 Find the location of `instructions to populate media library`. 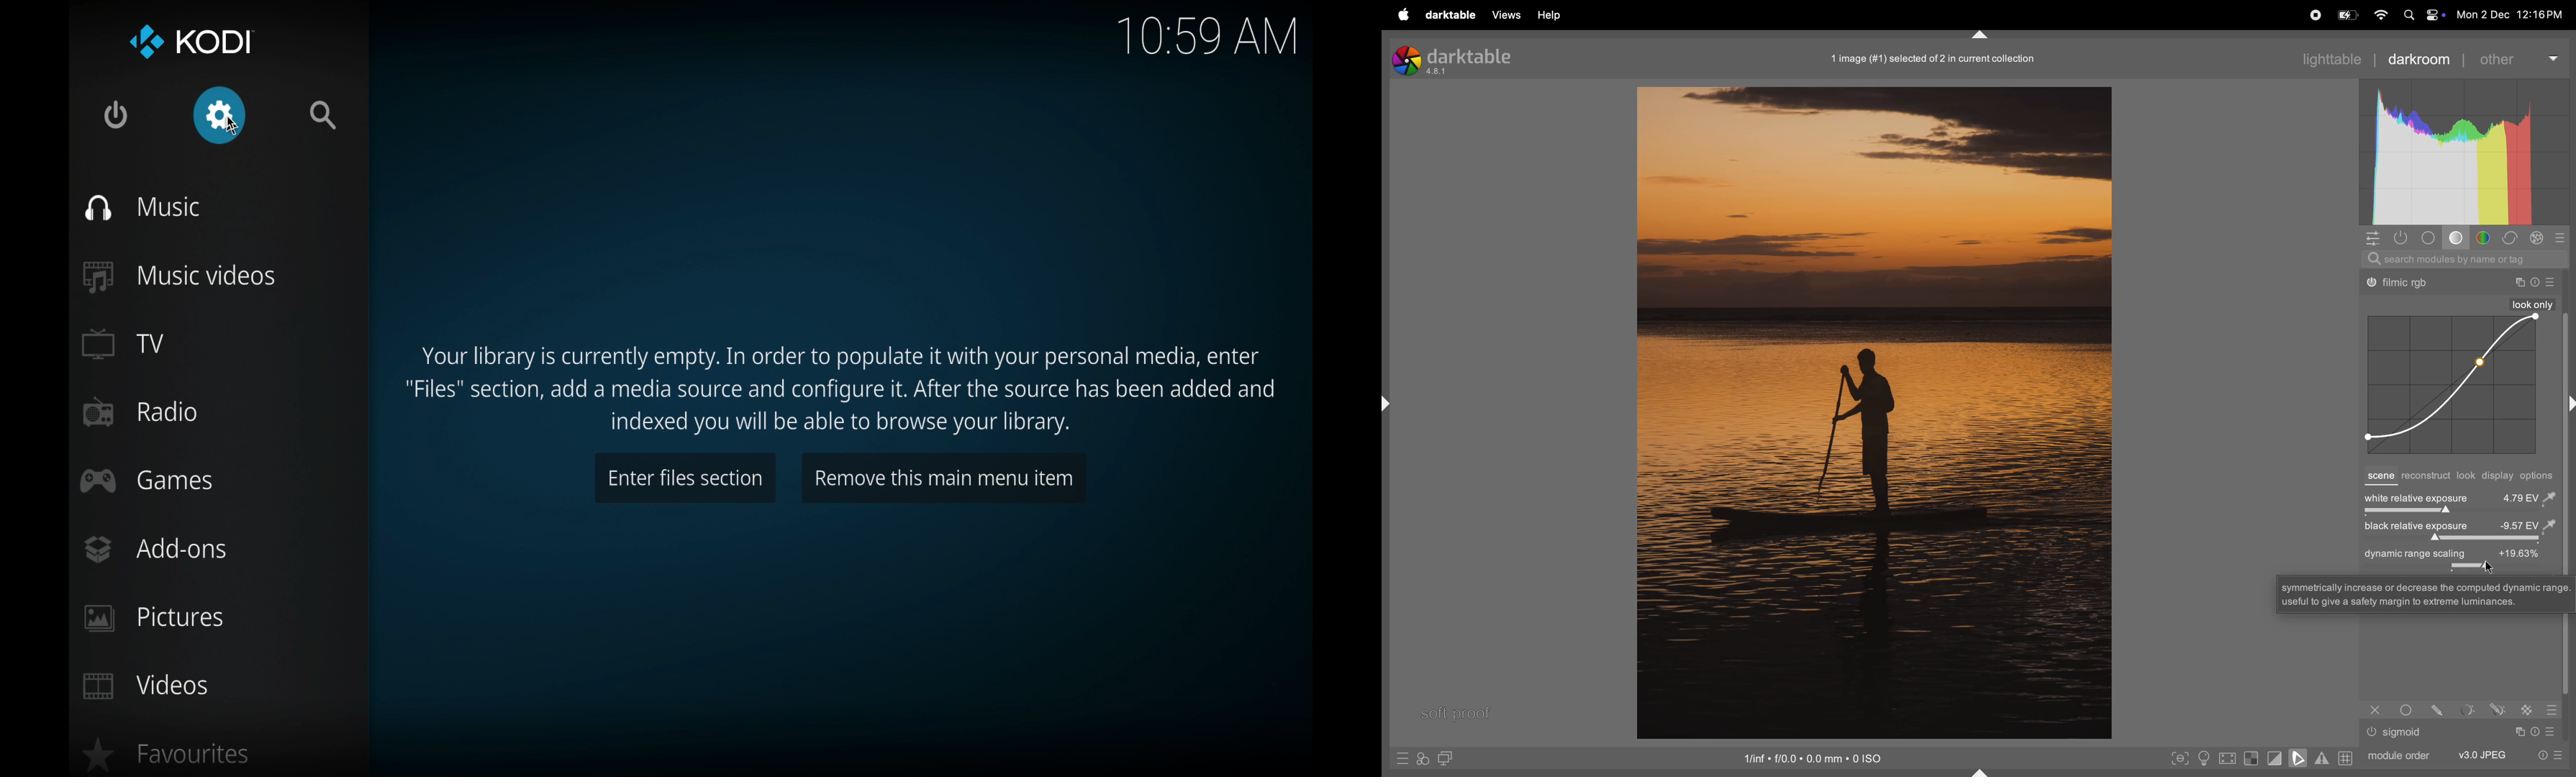

instructions to populate media library is located at coordinates (838, 391).